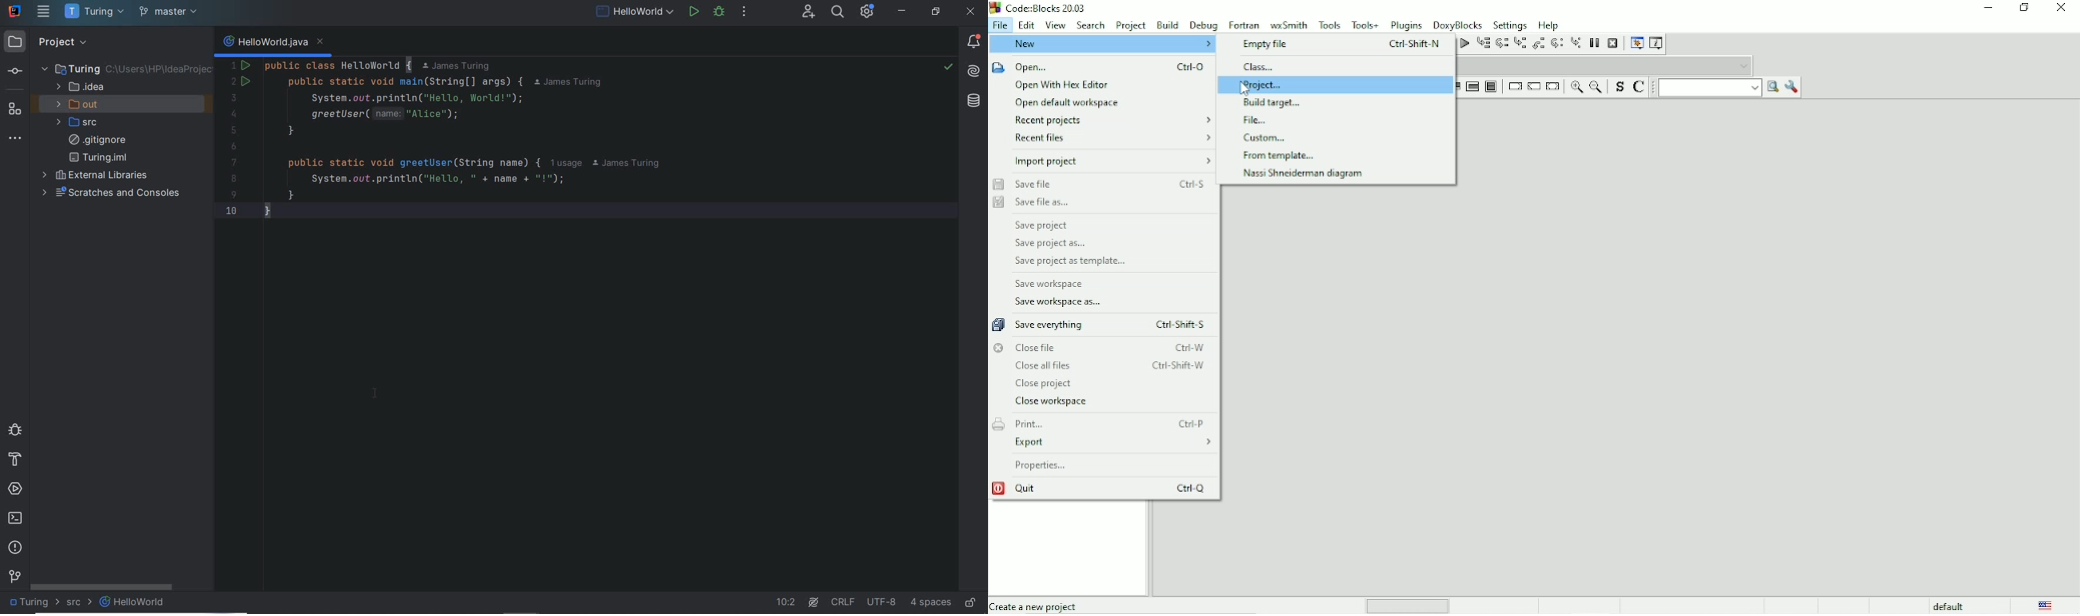  Describe the element at coordinates (1365, 24) in the screenshot. I see `Tools+` at that location.